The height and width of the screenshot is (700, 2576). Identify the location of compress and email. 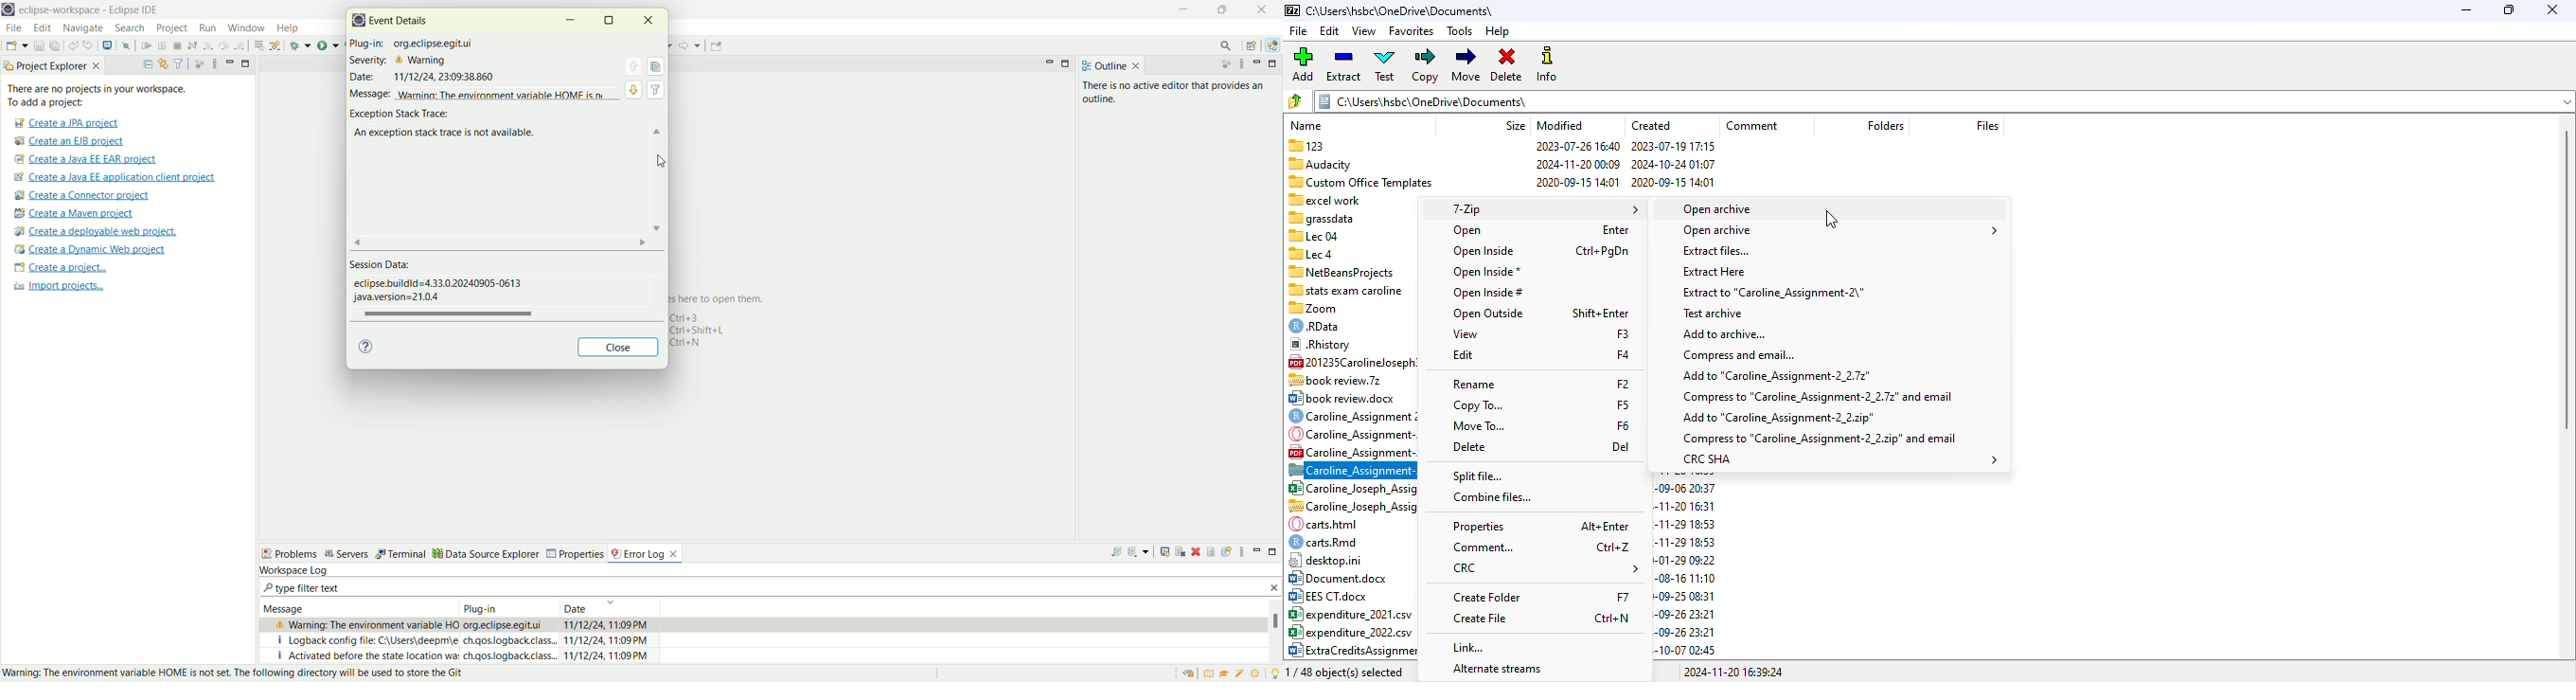
(1739, 354).